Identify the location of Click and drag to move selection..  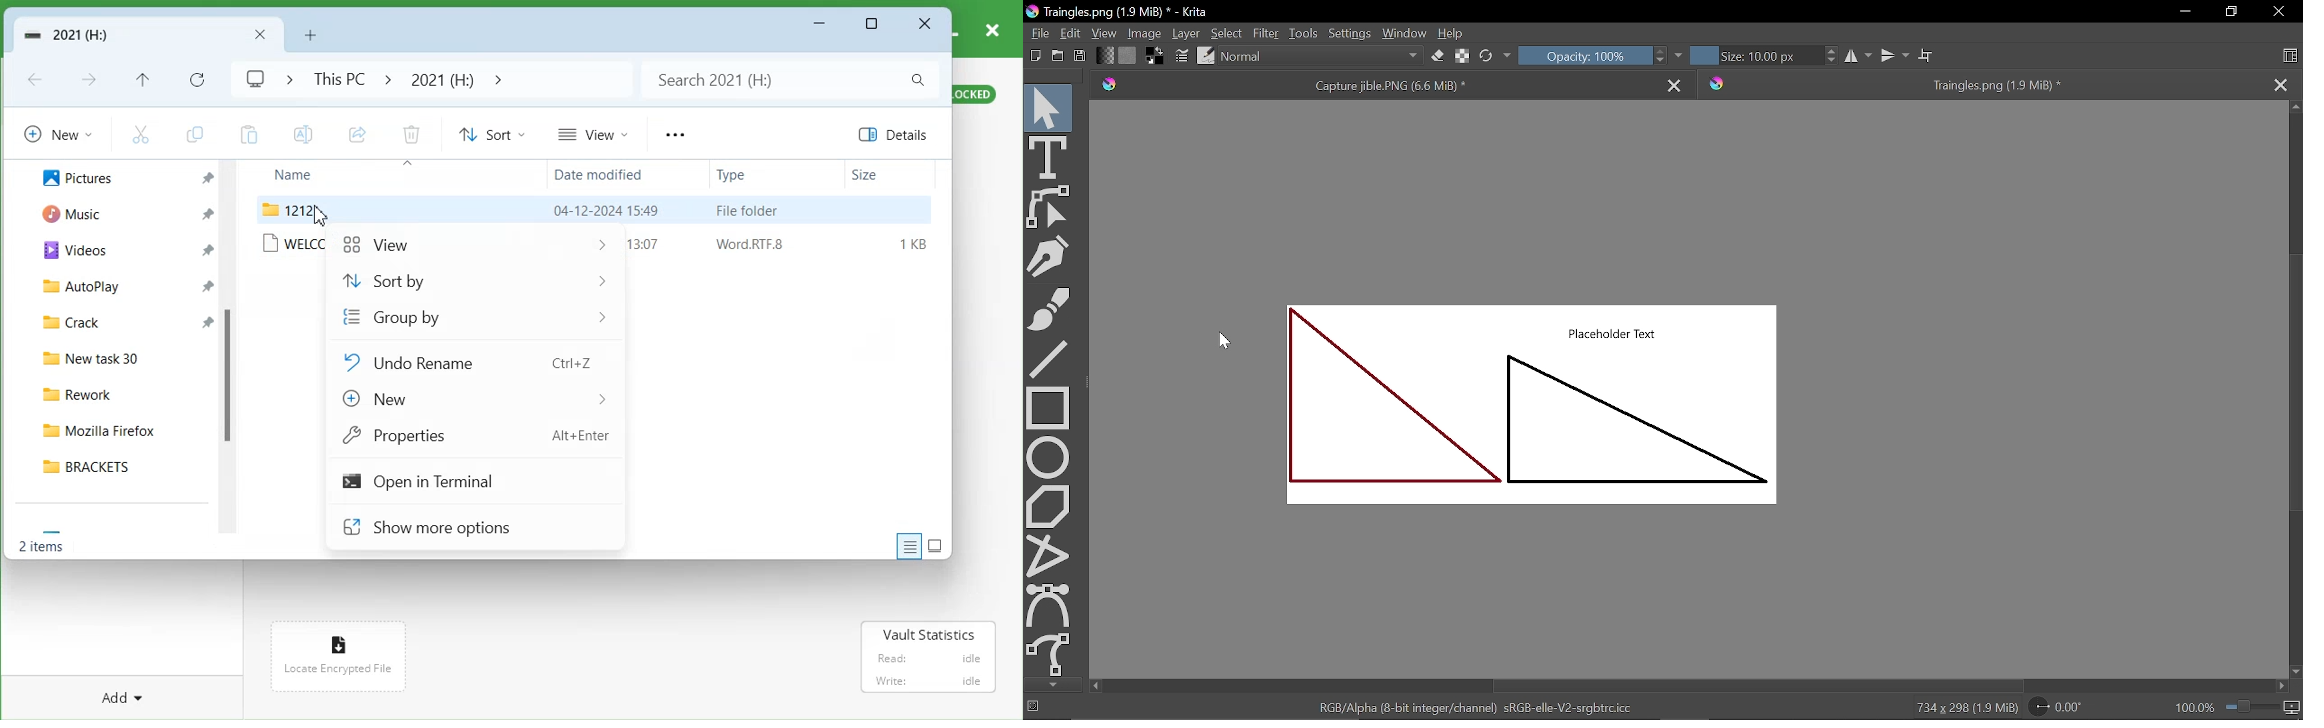
(1139, 707).